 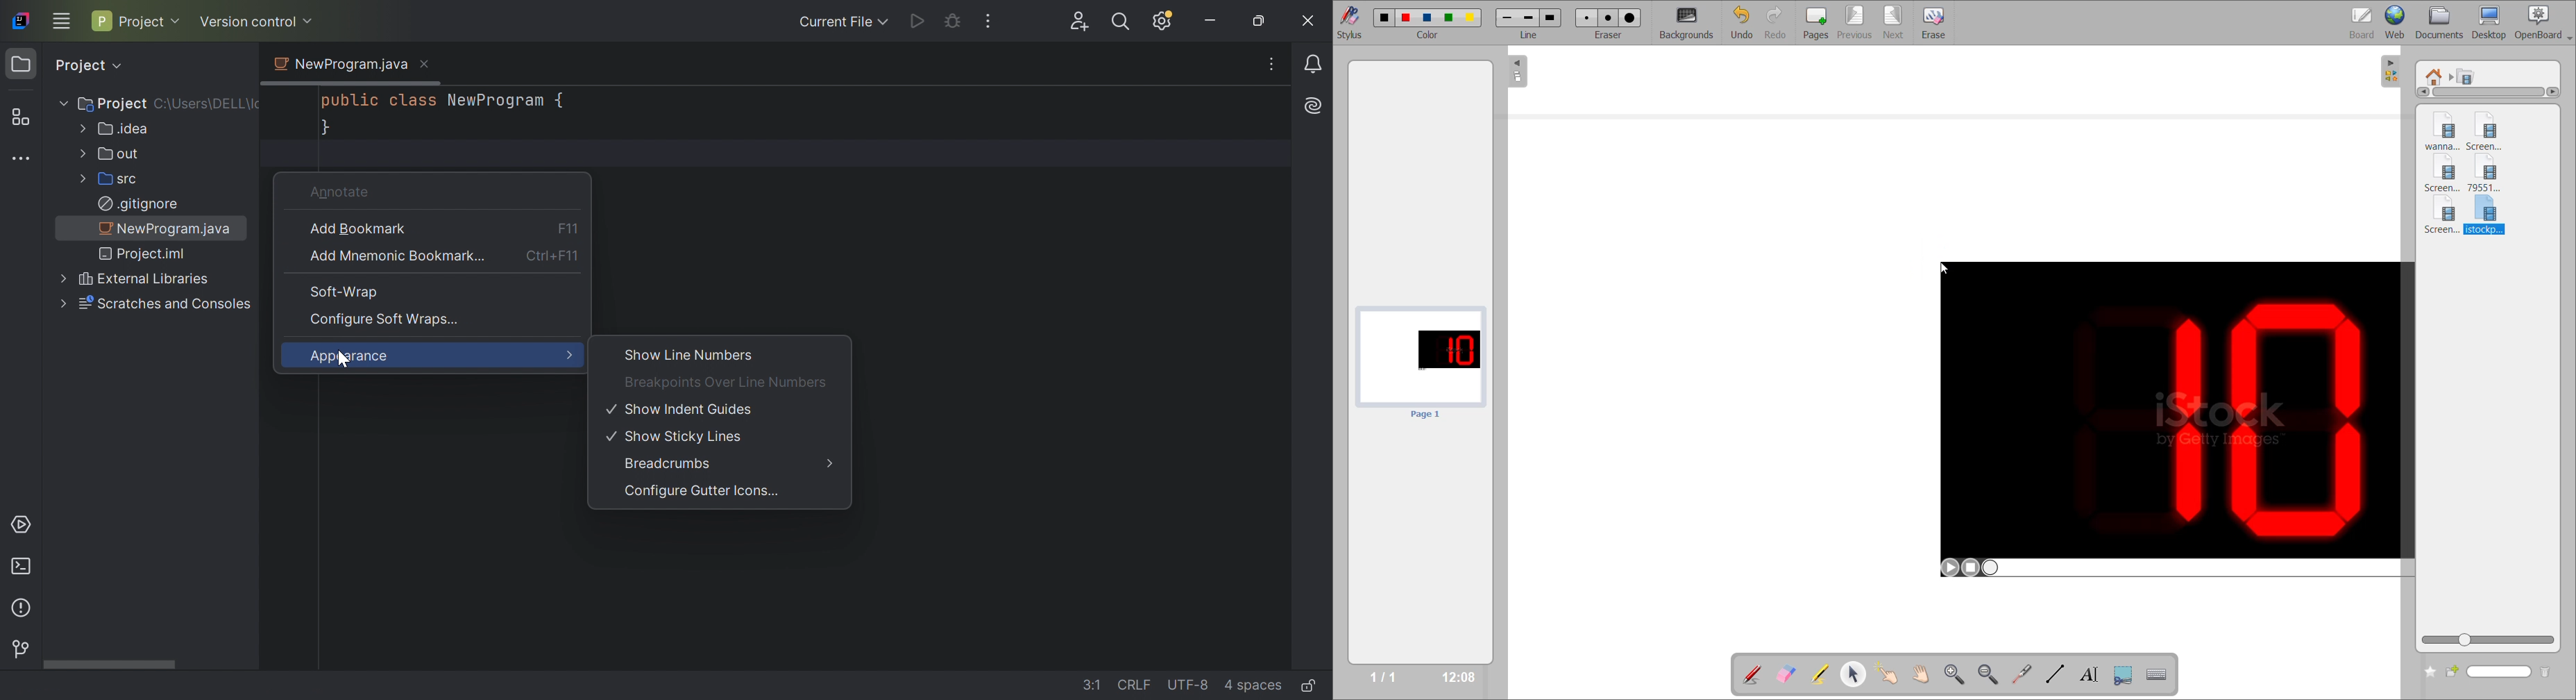 What do you see at coordinates (1858, 675) in the screenshot?
I see `select and modify objects` at bounding box center [1858, 675].